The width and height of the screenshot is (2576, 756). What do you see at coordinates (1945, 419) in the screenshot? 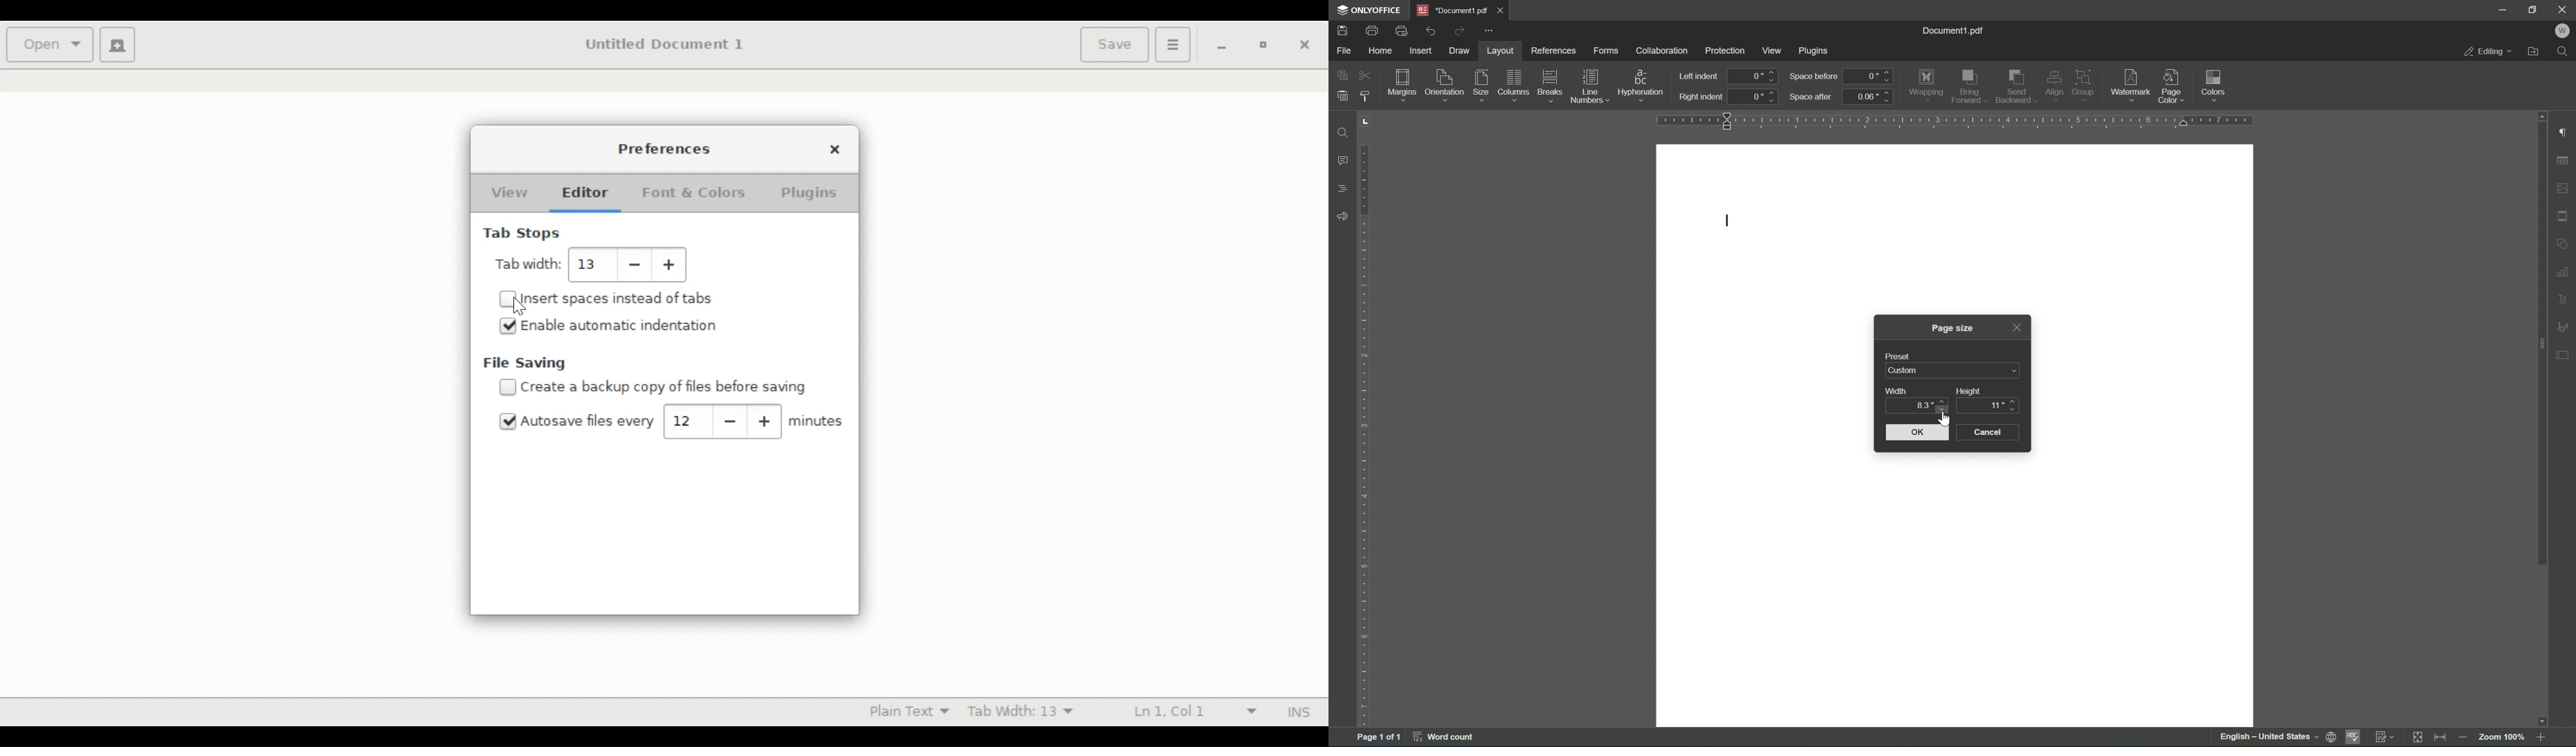
I see `cursor` at bounding box center [1945, 419].